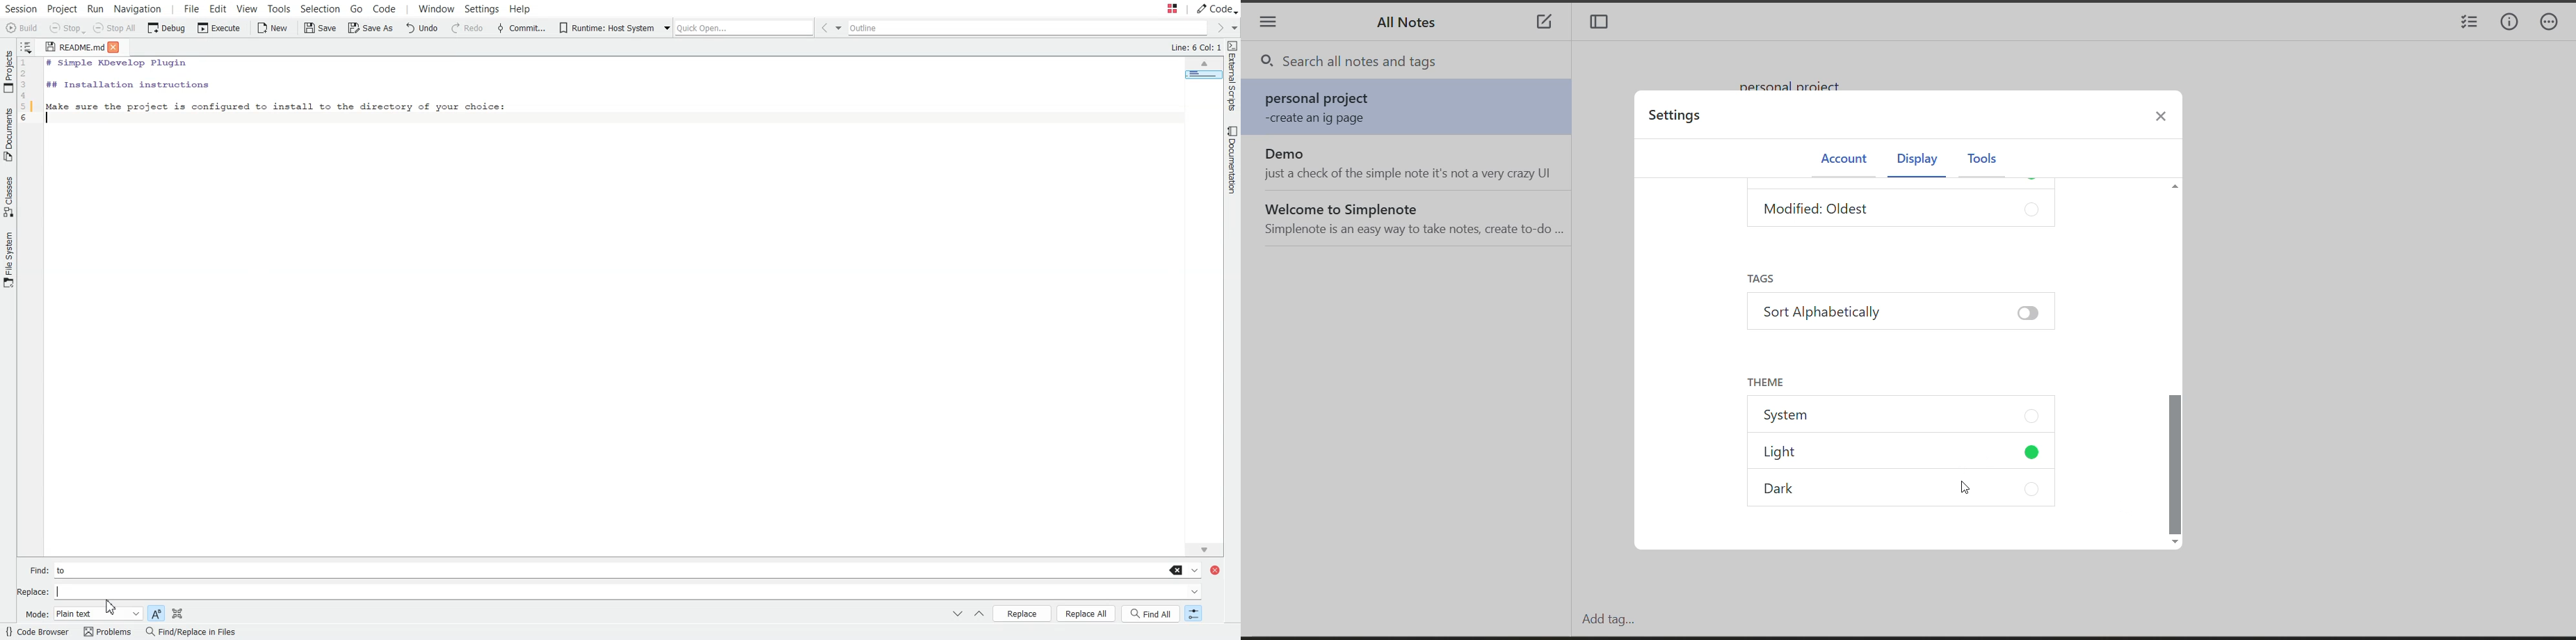 This screenshot has width=2576, height=644. I want to click on all notes, so click(1412, 26).